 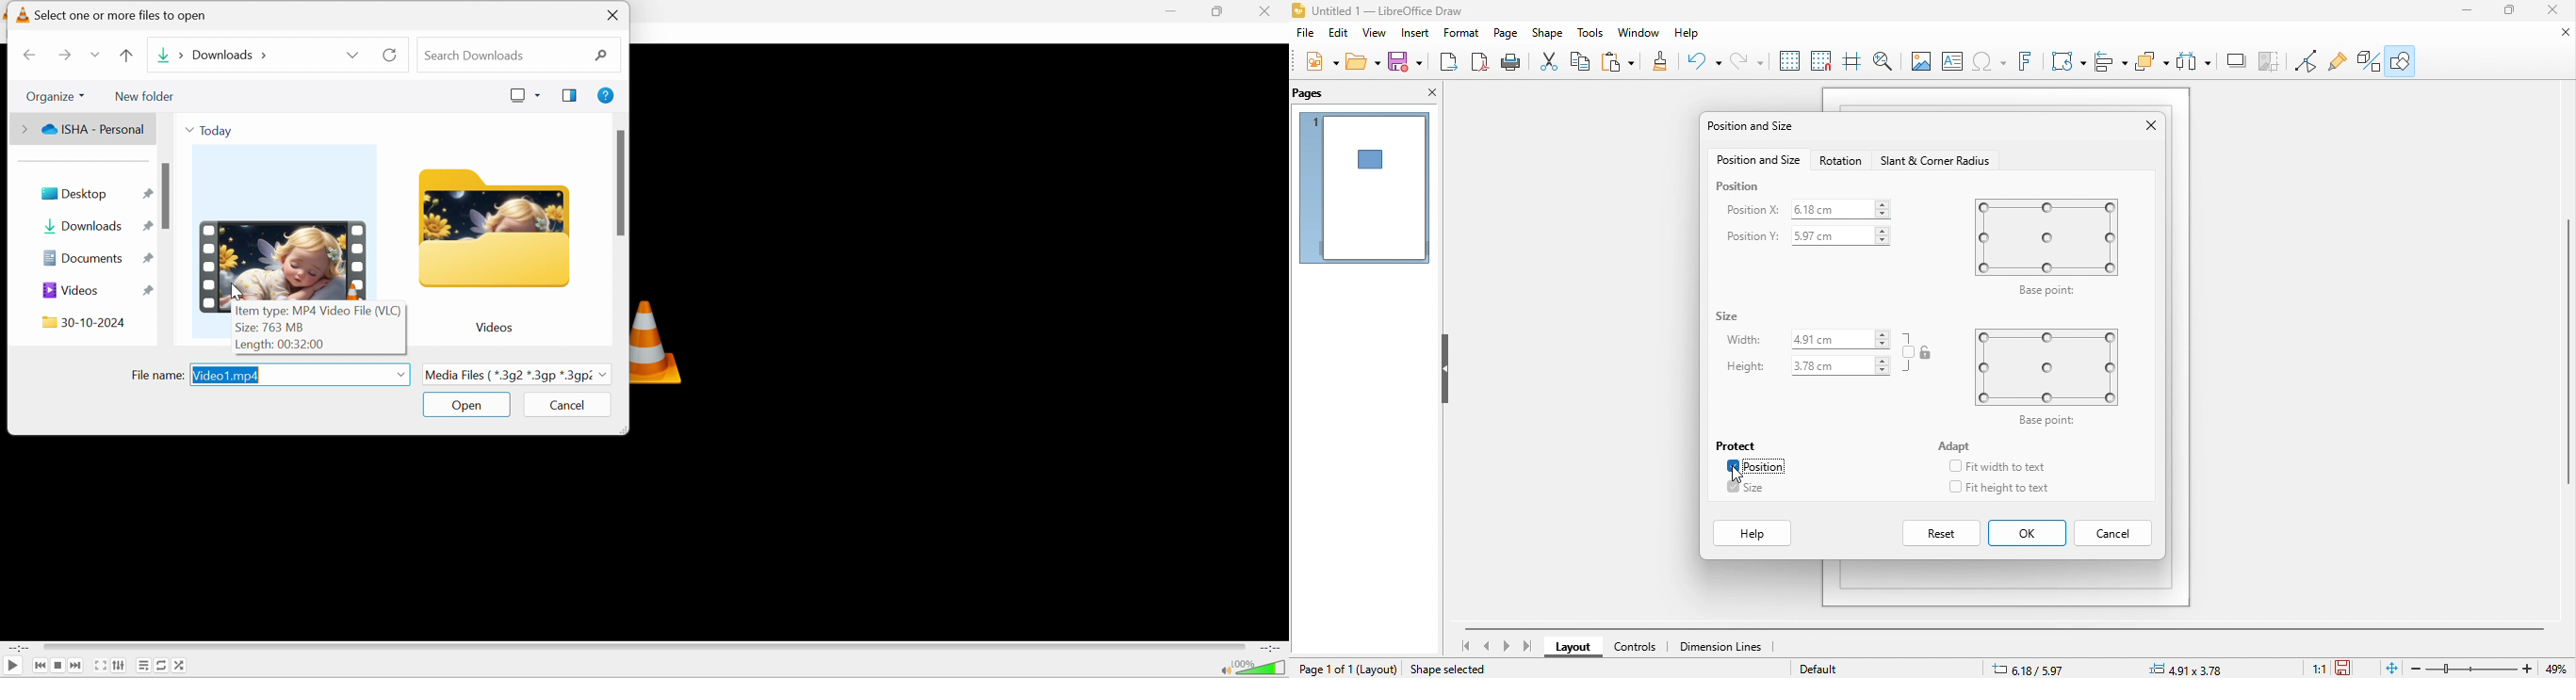 I want to click on Media Files {*.3g2*.3gp*3g , so click(x=515, y=375).